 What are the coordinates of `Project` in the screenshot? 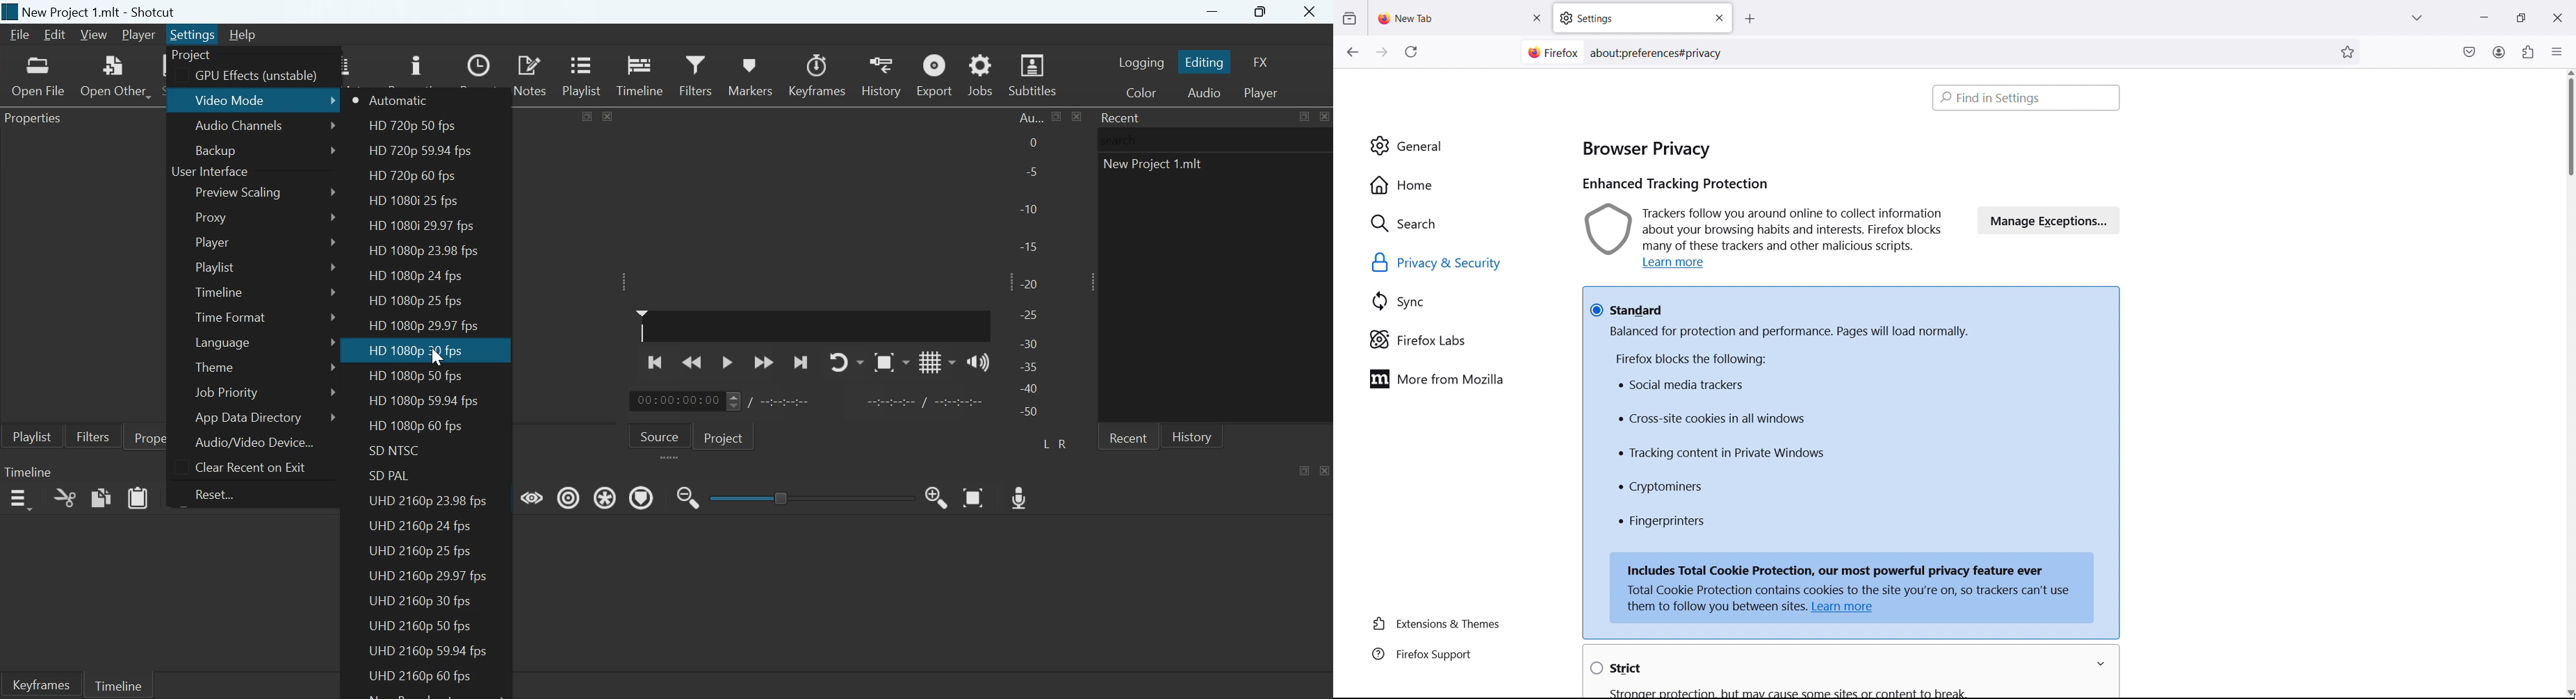 It's located at (726, 436).